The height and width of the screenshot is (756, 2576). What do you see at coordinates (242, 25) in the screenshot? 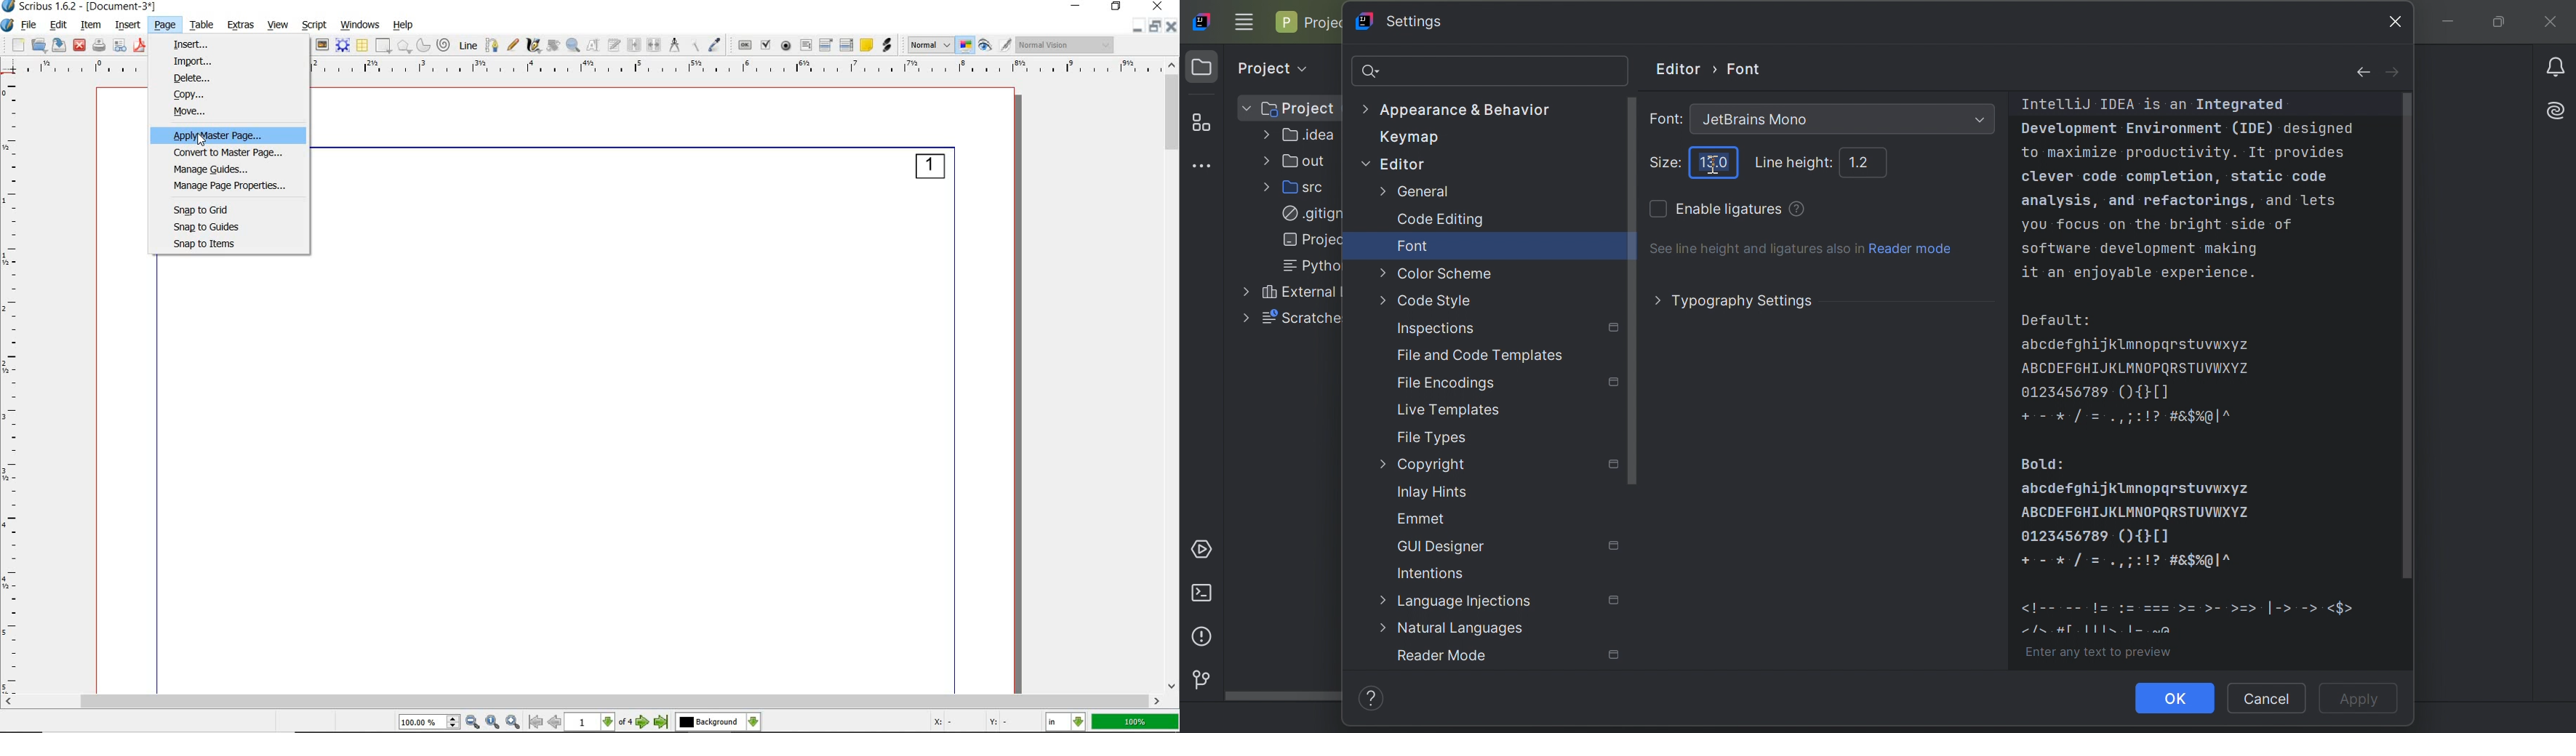
I see `extras` at bounding box center [242, 25].